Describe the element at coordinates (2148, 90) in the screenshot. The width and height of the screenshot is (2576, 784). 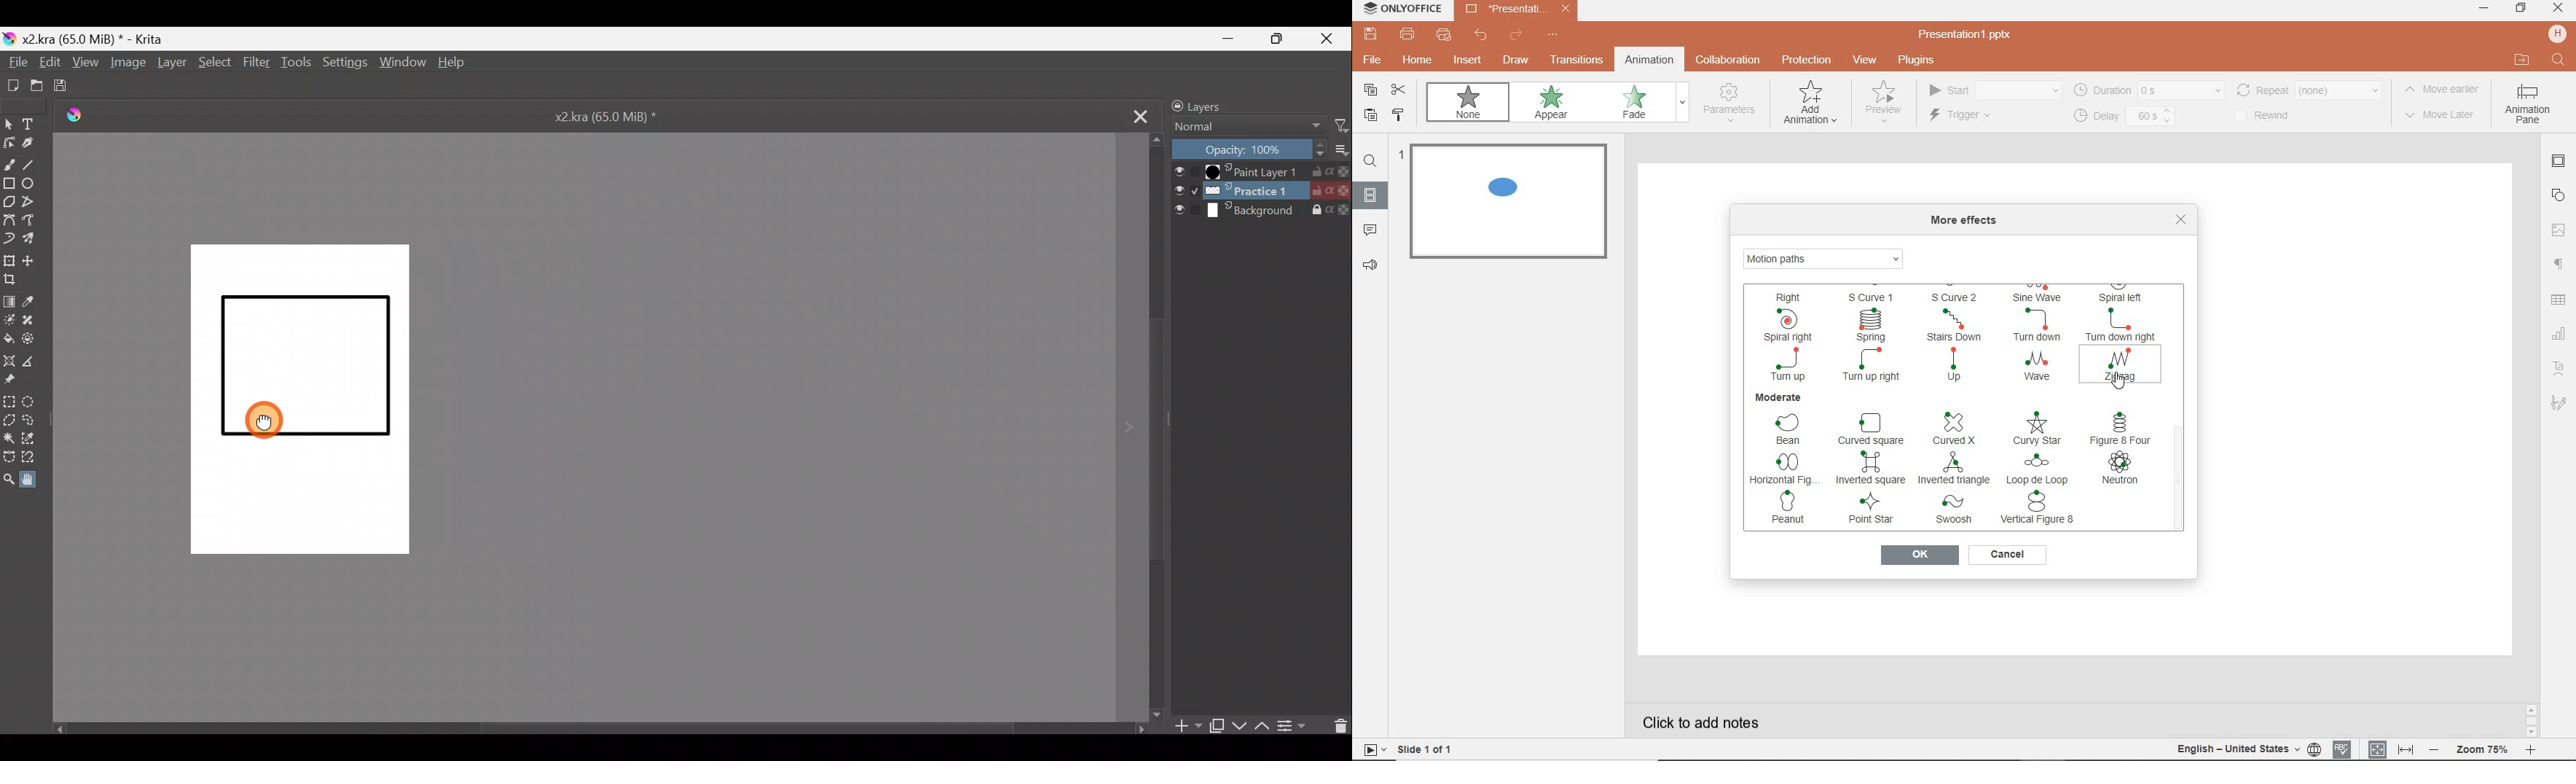
I see `duration` at that location.